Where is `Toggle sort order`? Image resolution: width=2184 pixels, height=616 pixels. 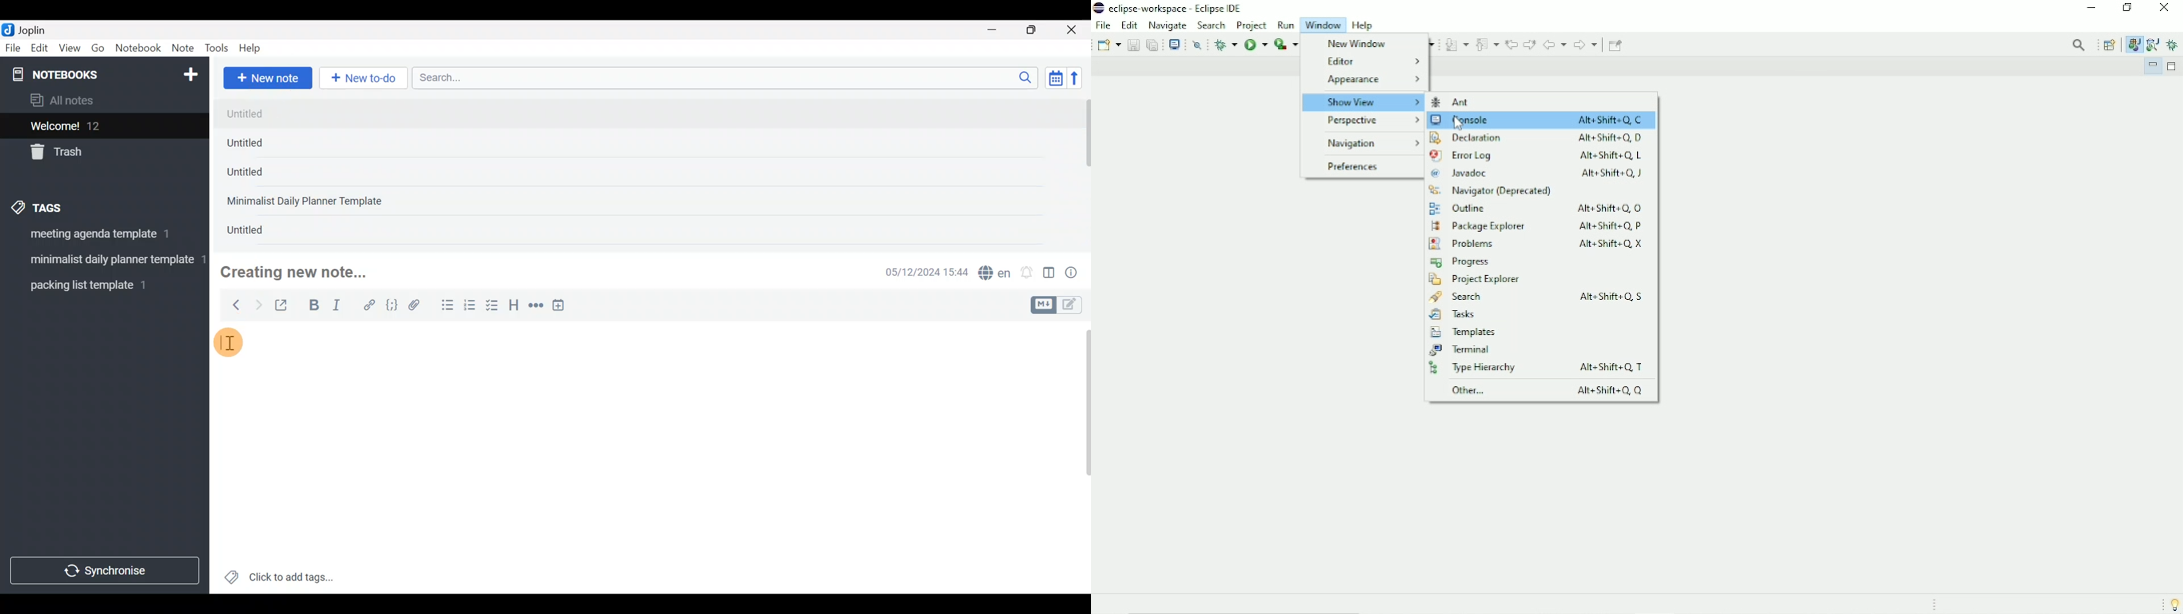
Toggle sort order is located at coordinates (1056, 78).